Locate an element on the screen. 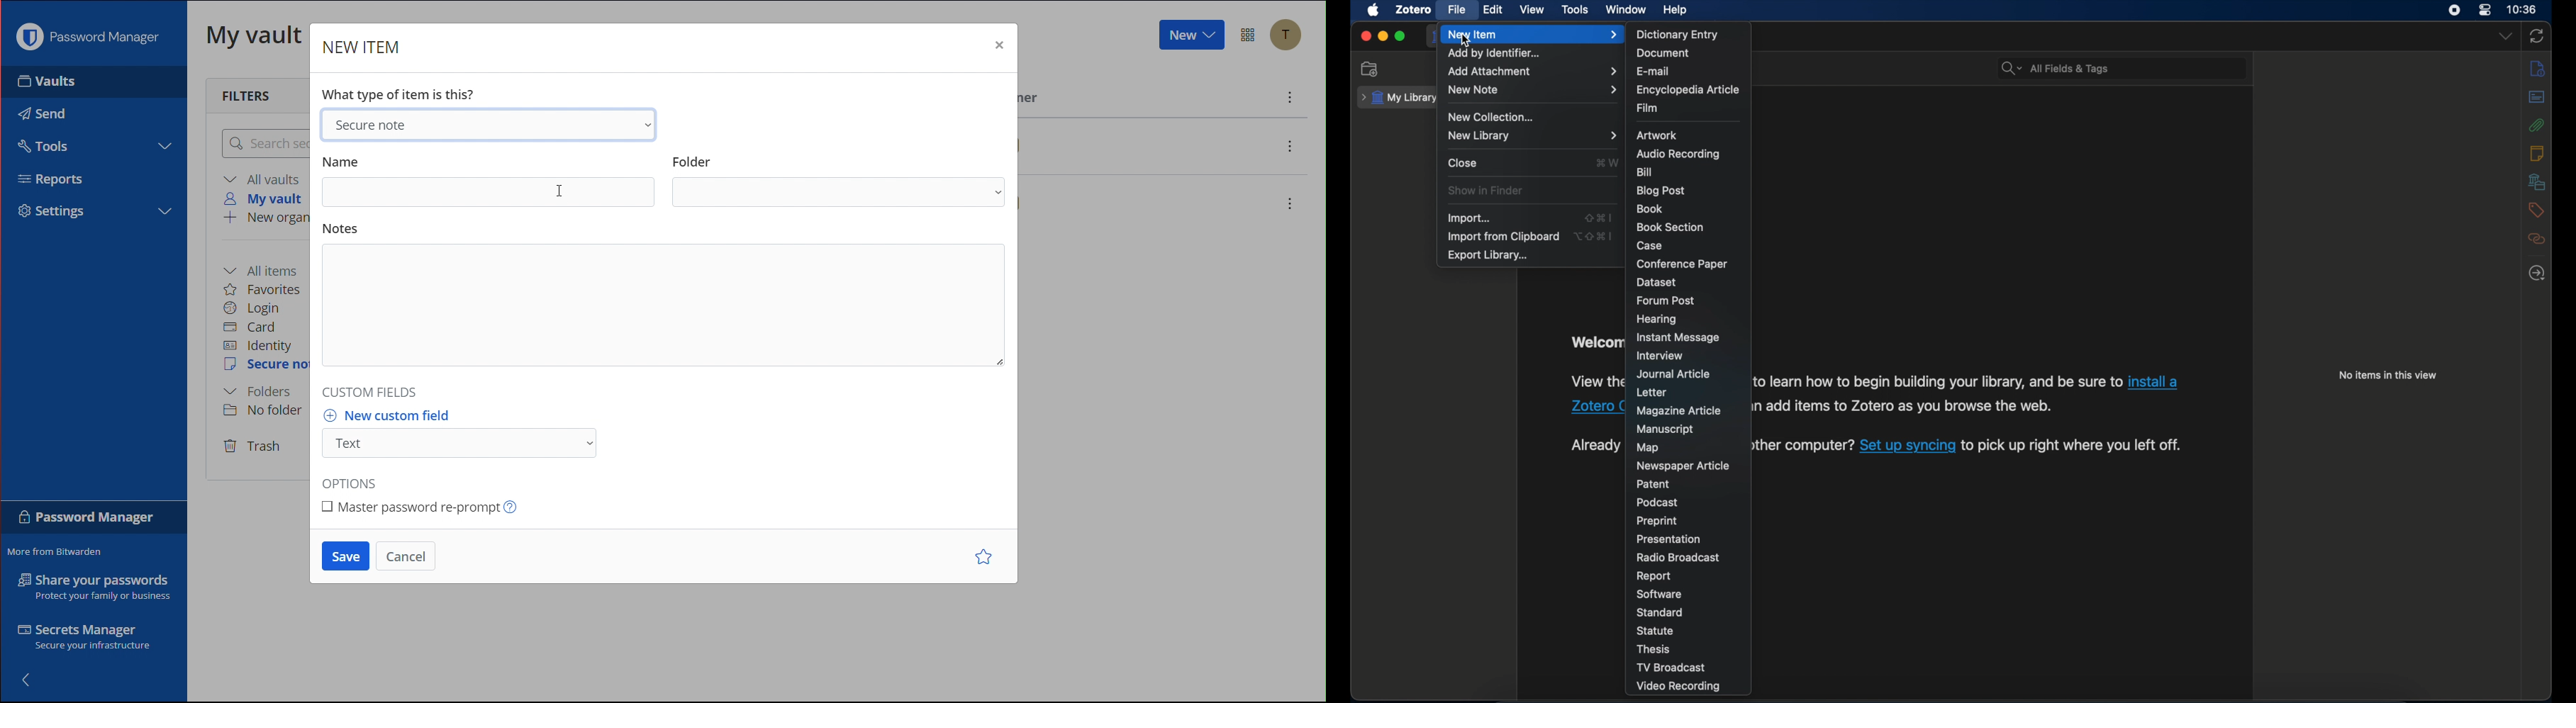 The width and height of the screenshot is (2576, 728). screen recorder is located at coordinates (2454, 10).